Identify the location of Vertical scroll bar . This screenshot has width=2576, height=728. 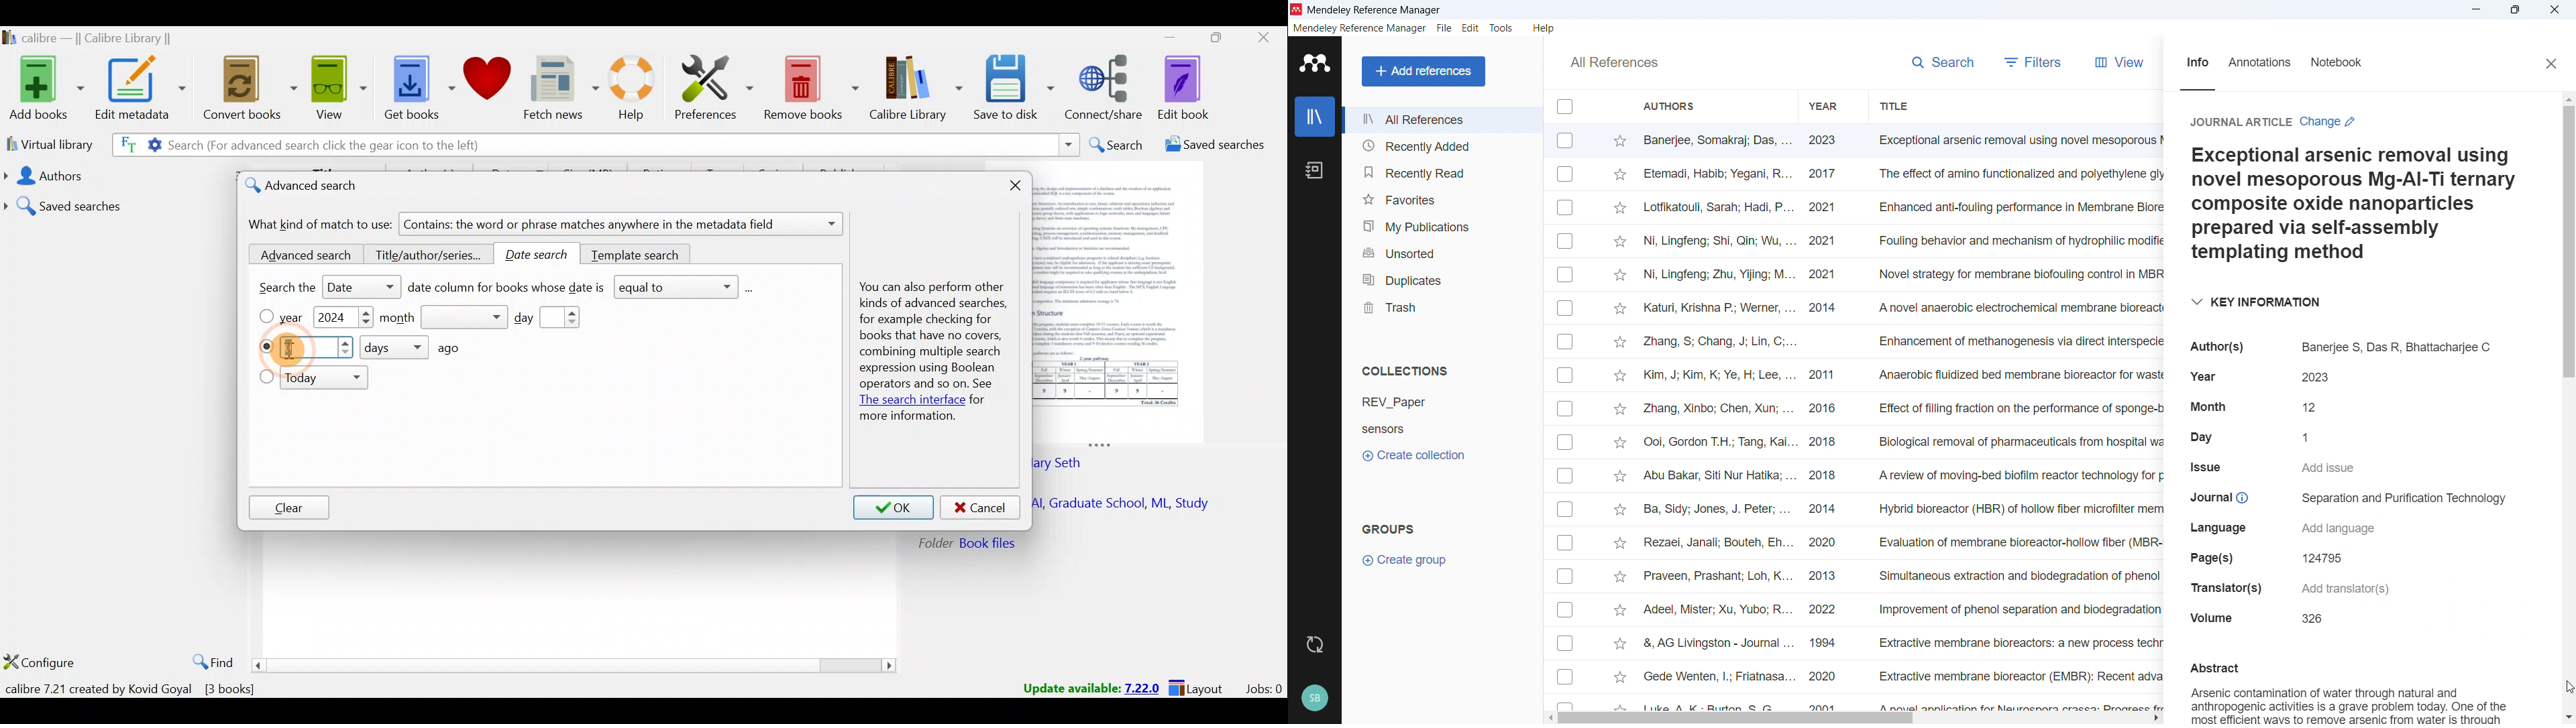
(2572, 241).